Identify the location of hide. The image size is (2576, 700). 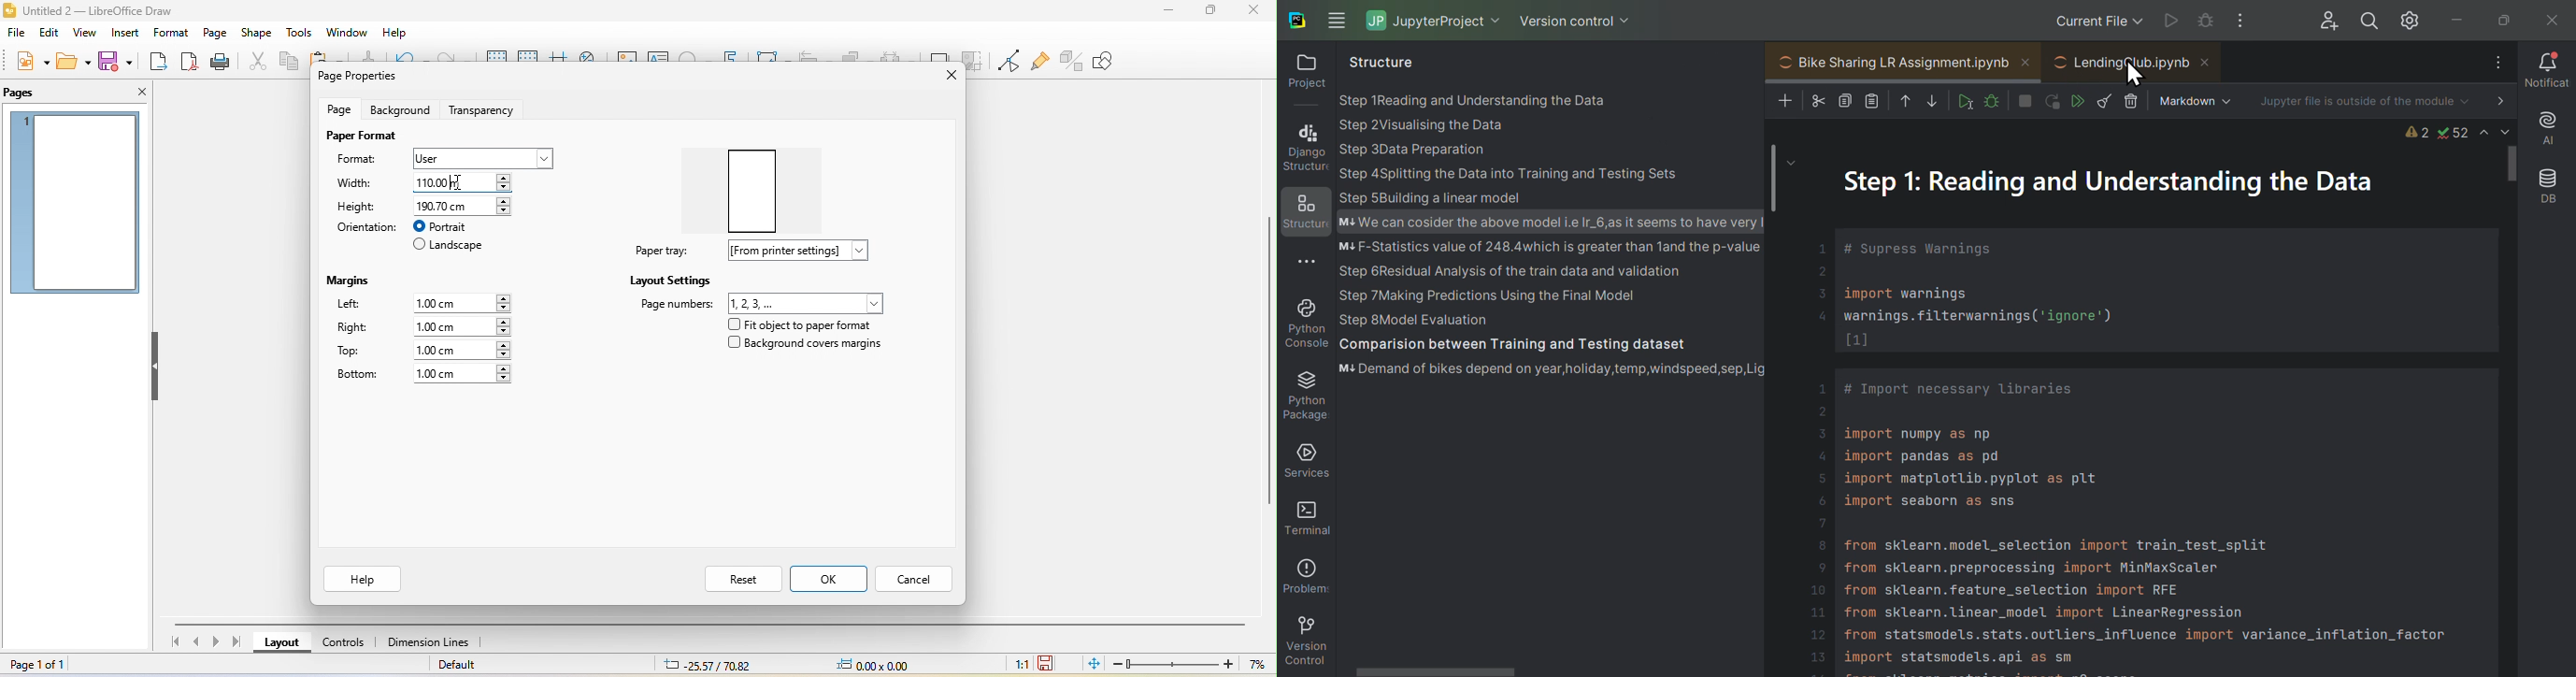
(156, 367).